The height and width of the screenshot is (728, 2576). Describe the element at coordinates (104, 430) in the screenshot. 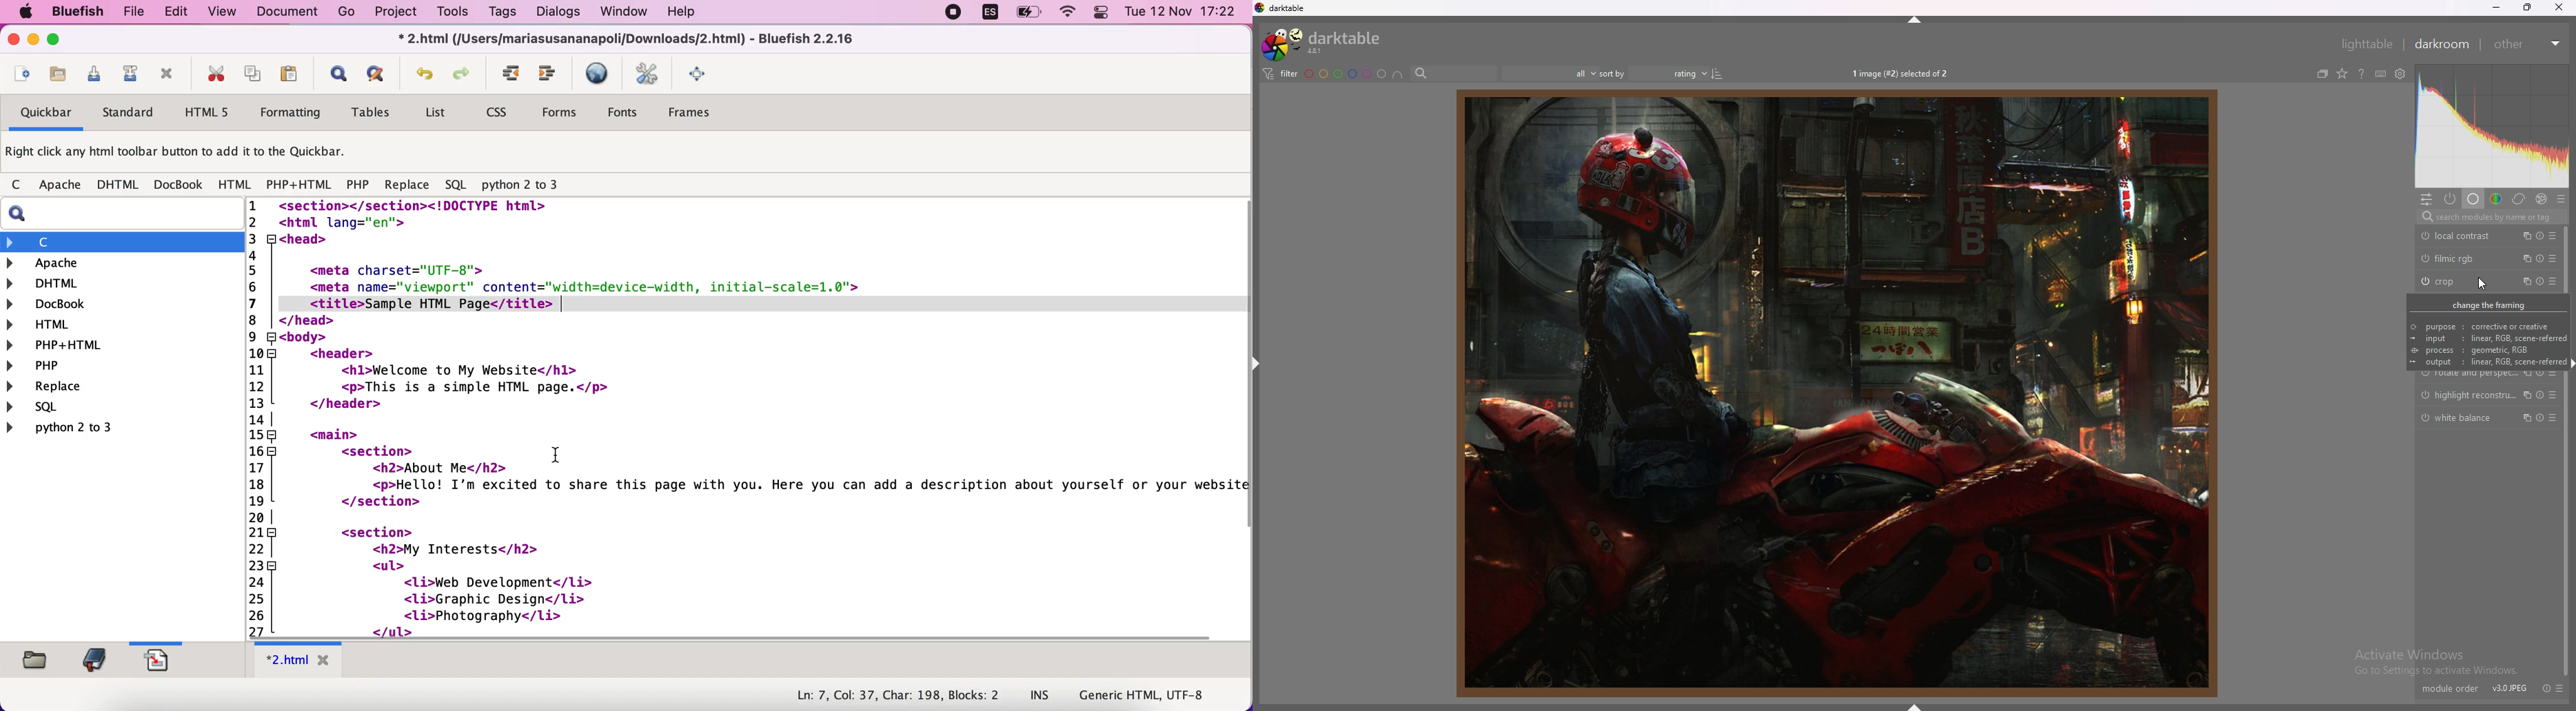

I see `python 2 to 3` at that location.